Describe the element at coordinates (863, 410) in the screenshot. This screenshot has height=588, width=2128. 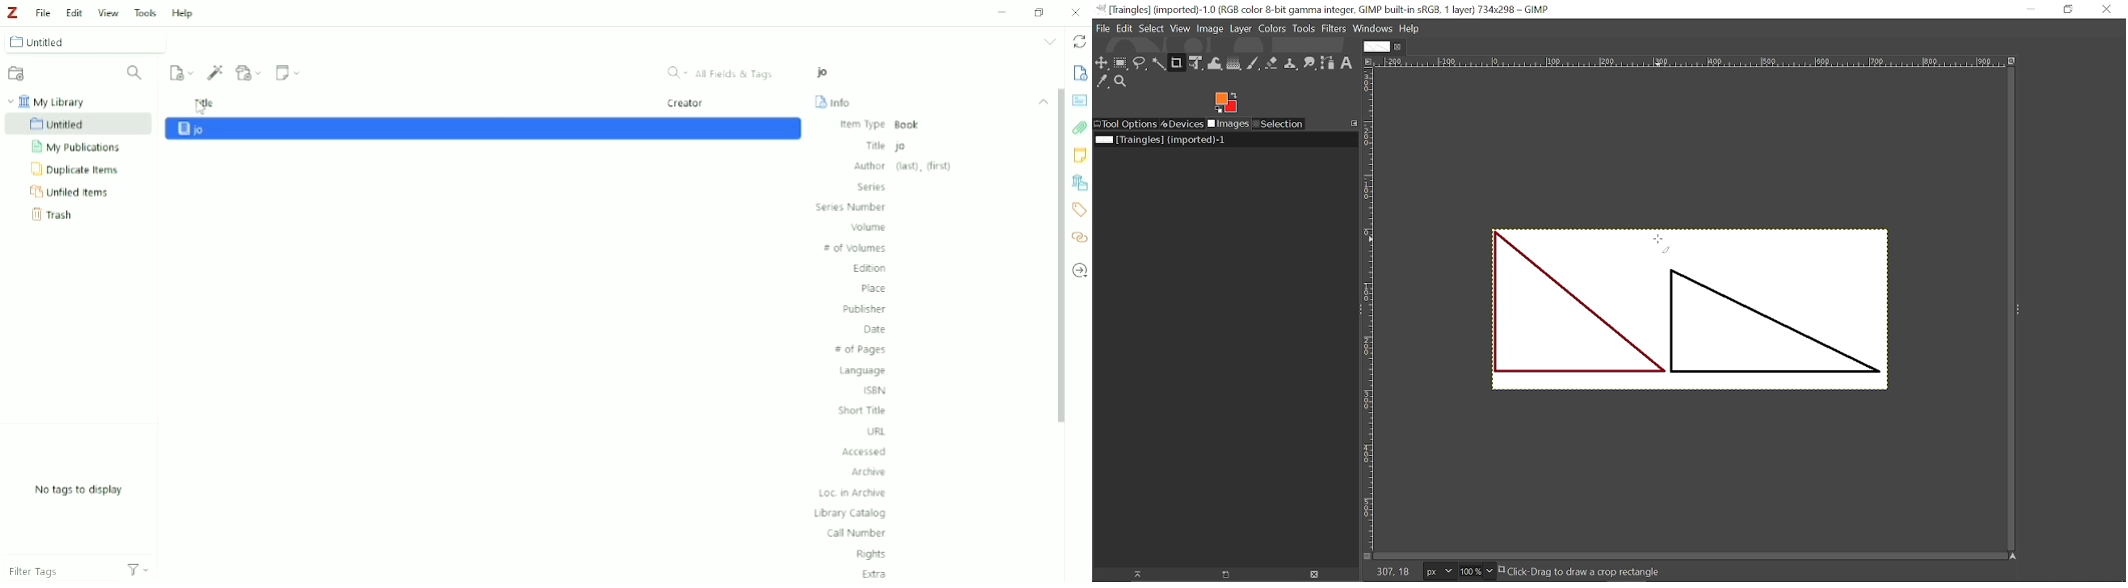
I see `Short Title` at that location.